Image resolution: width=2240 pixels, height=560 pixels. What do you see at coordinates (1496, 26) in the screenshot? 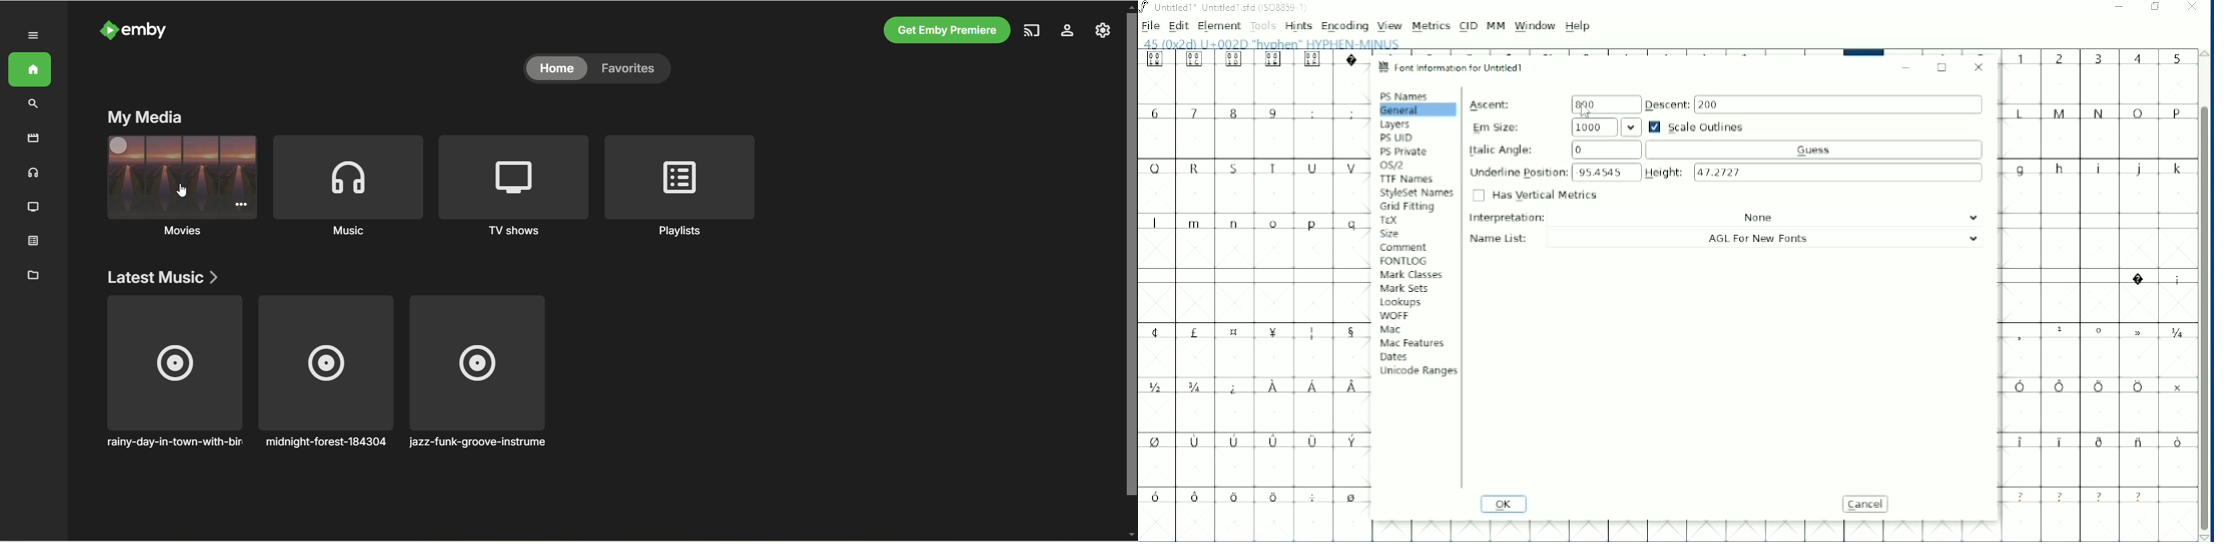
I see `MM` at bounding box center [1496, 26].